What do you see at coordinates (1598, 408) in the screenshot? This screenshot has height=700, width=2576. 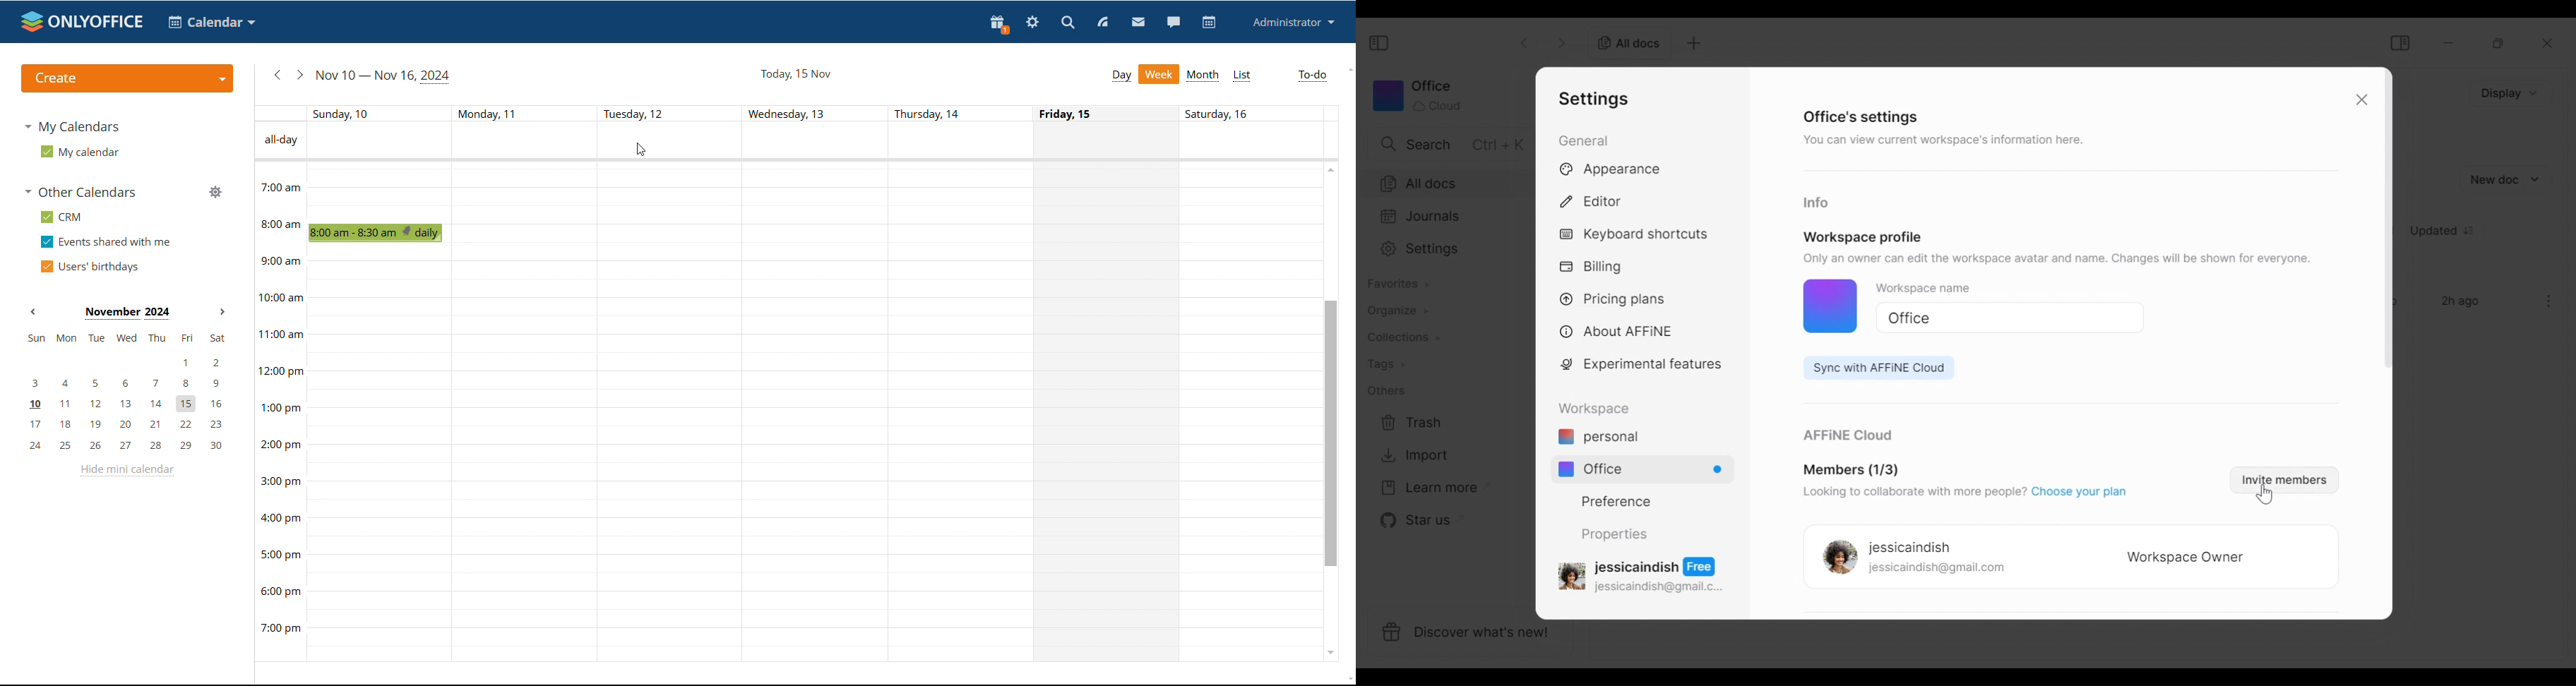 I see `Workspace` at bounding box center [1598, 408].